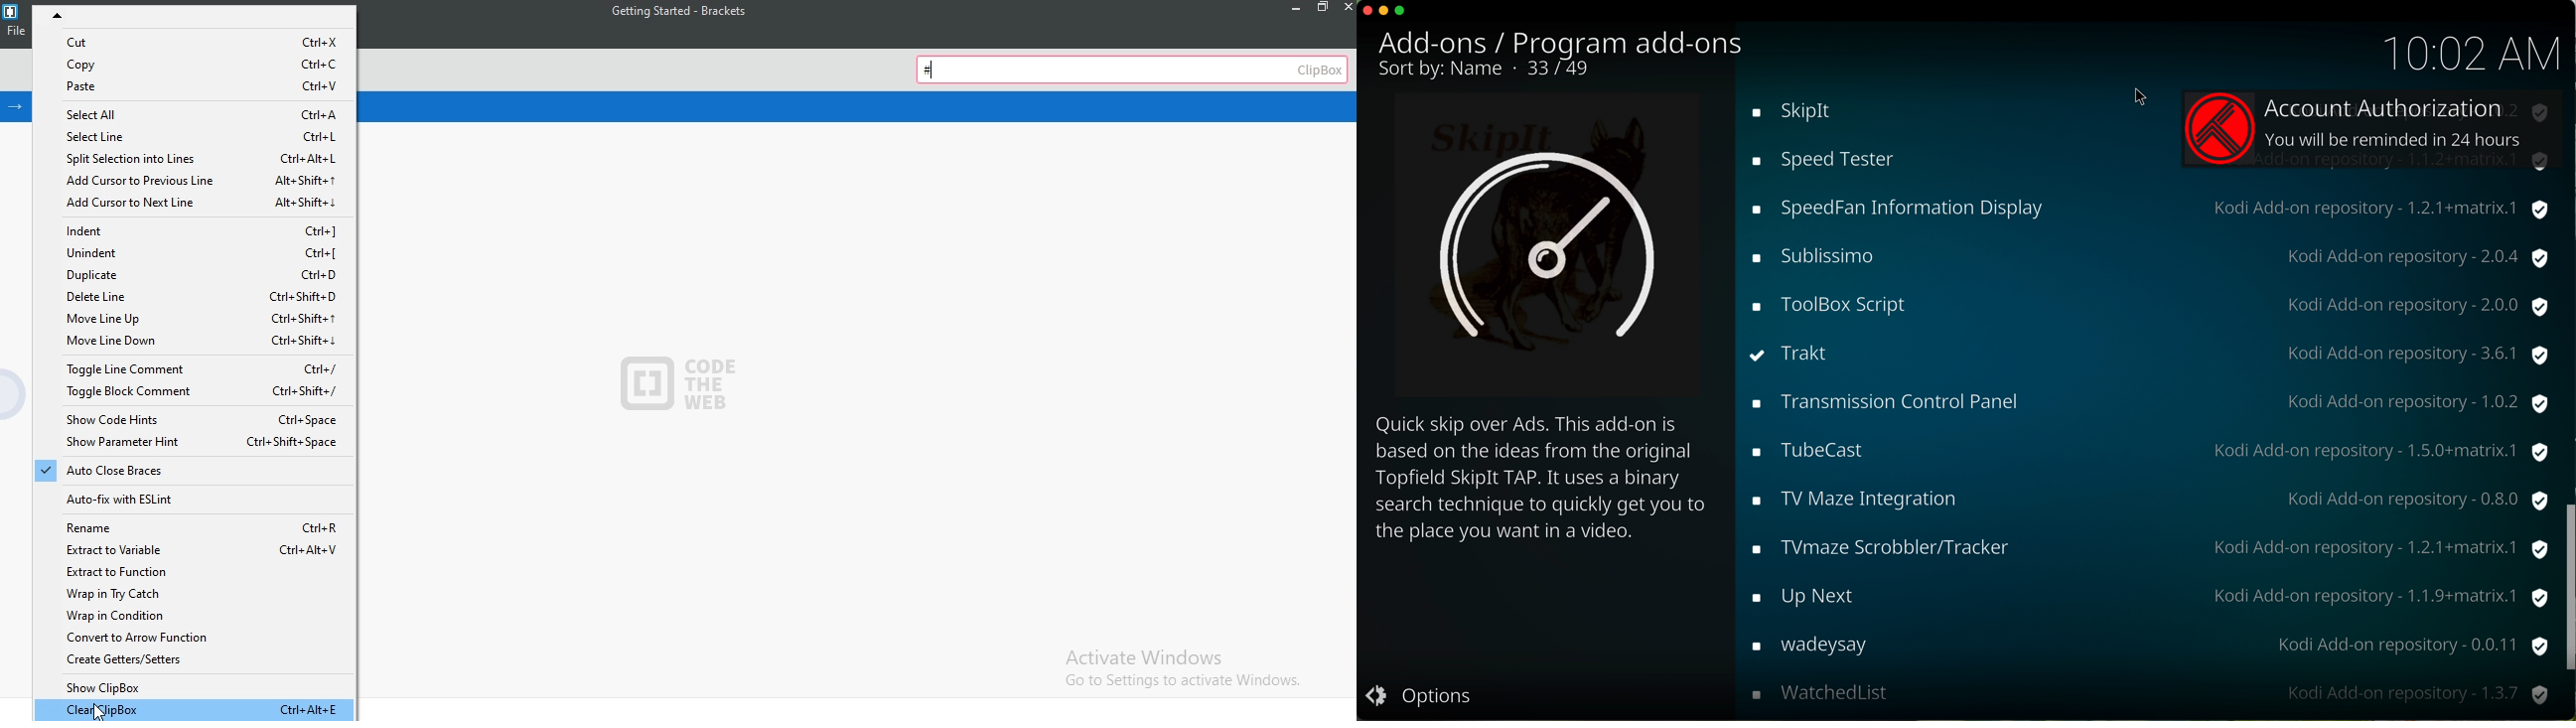 This screenshot has width=2576, height=728. Describe the element at coordinates (1540, 480) in the screenshot. I see `description` at that location.